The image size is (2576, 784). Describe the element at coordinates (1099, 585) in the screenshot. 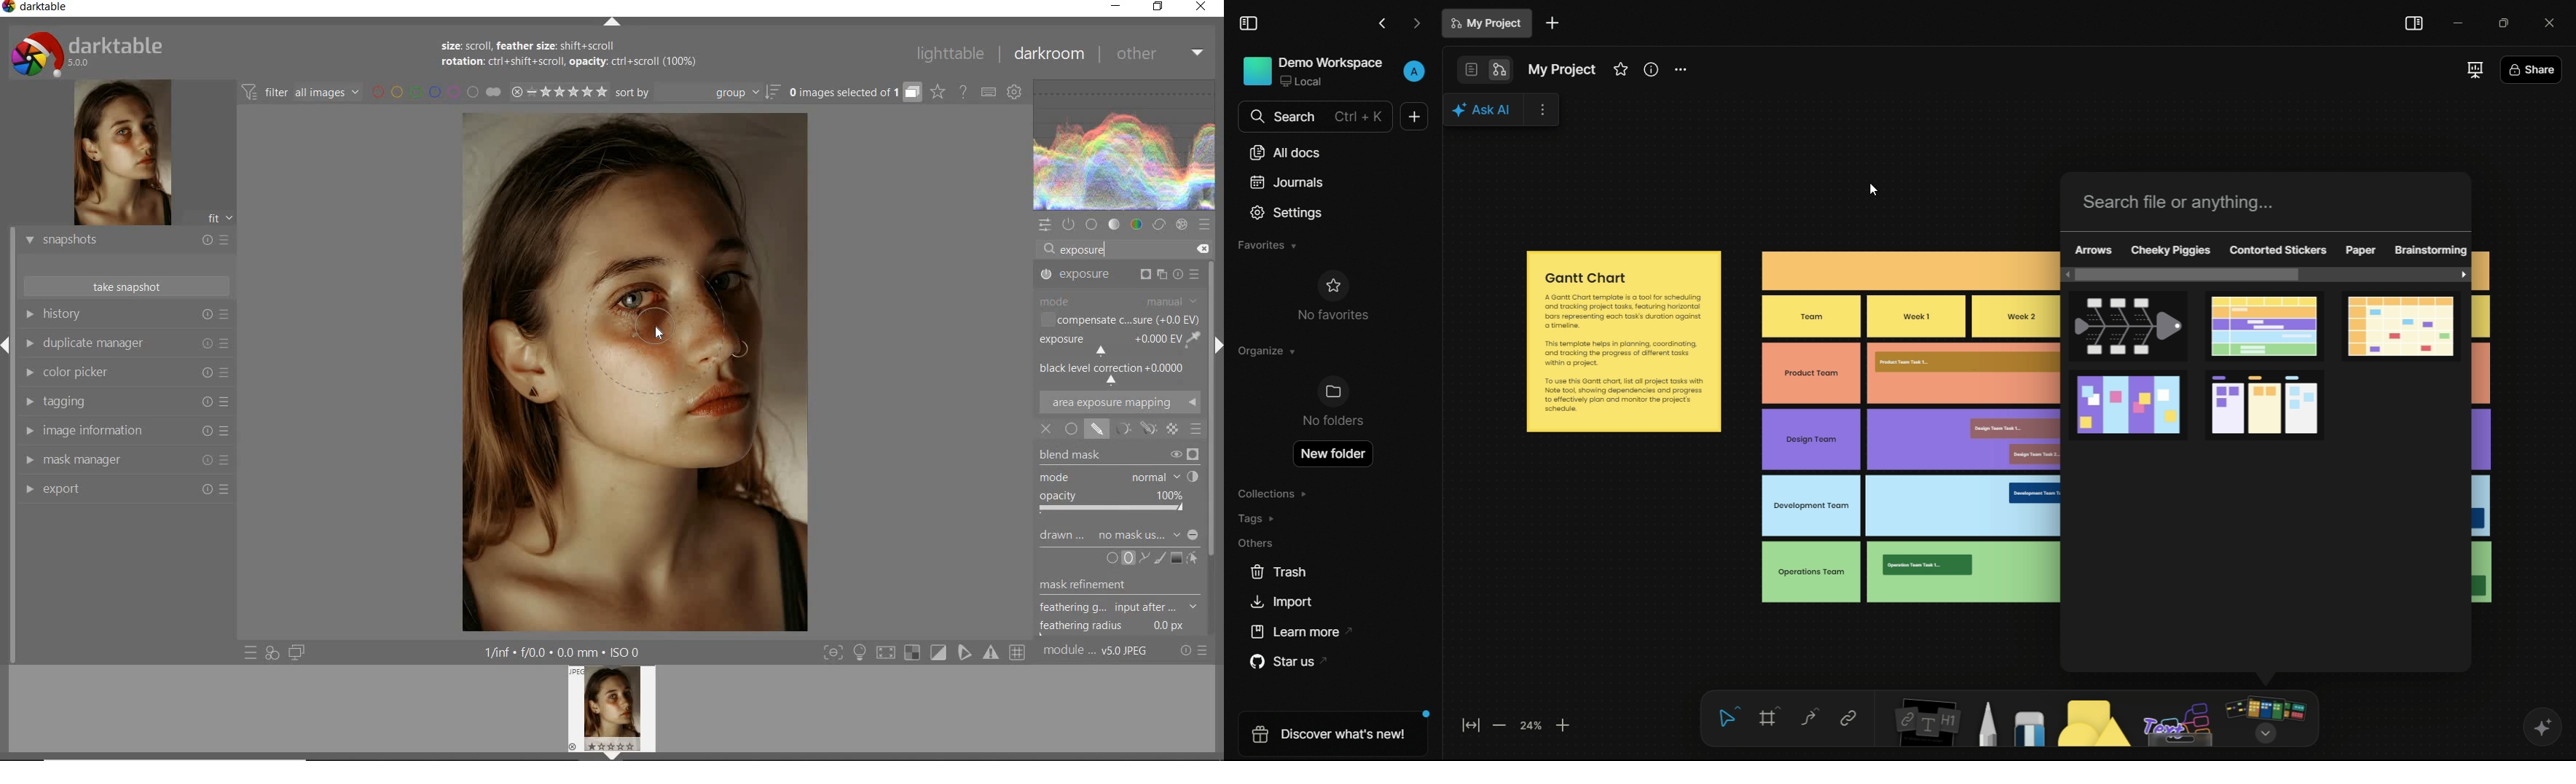

I see `MASK REFINEMENT` at that location.